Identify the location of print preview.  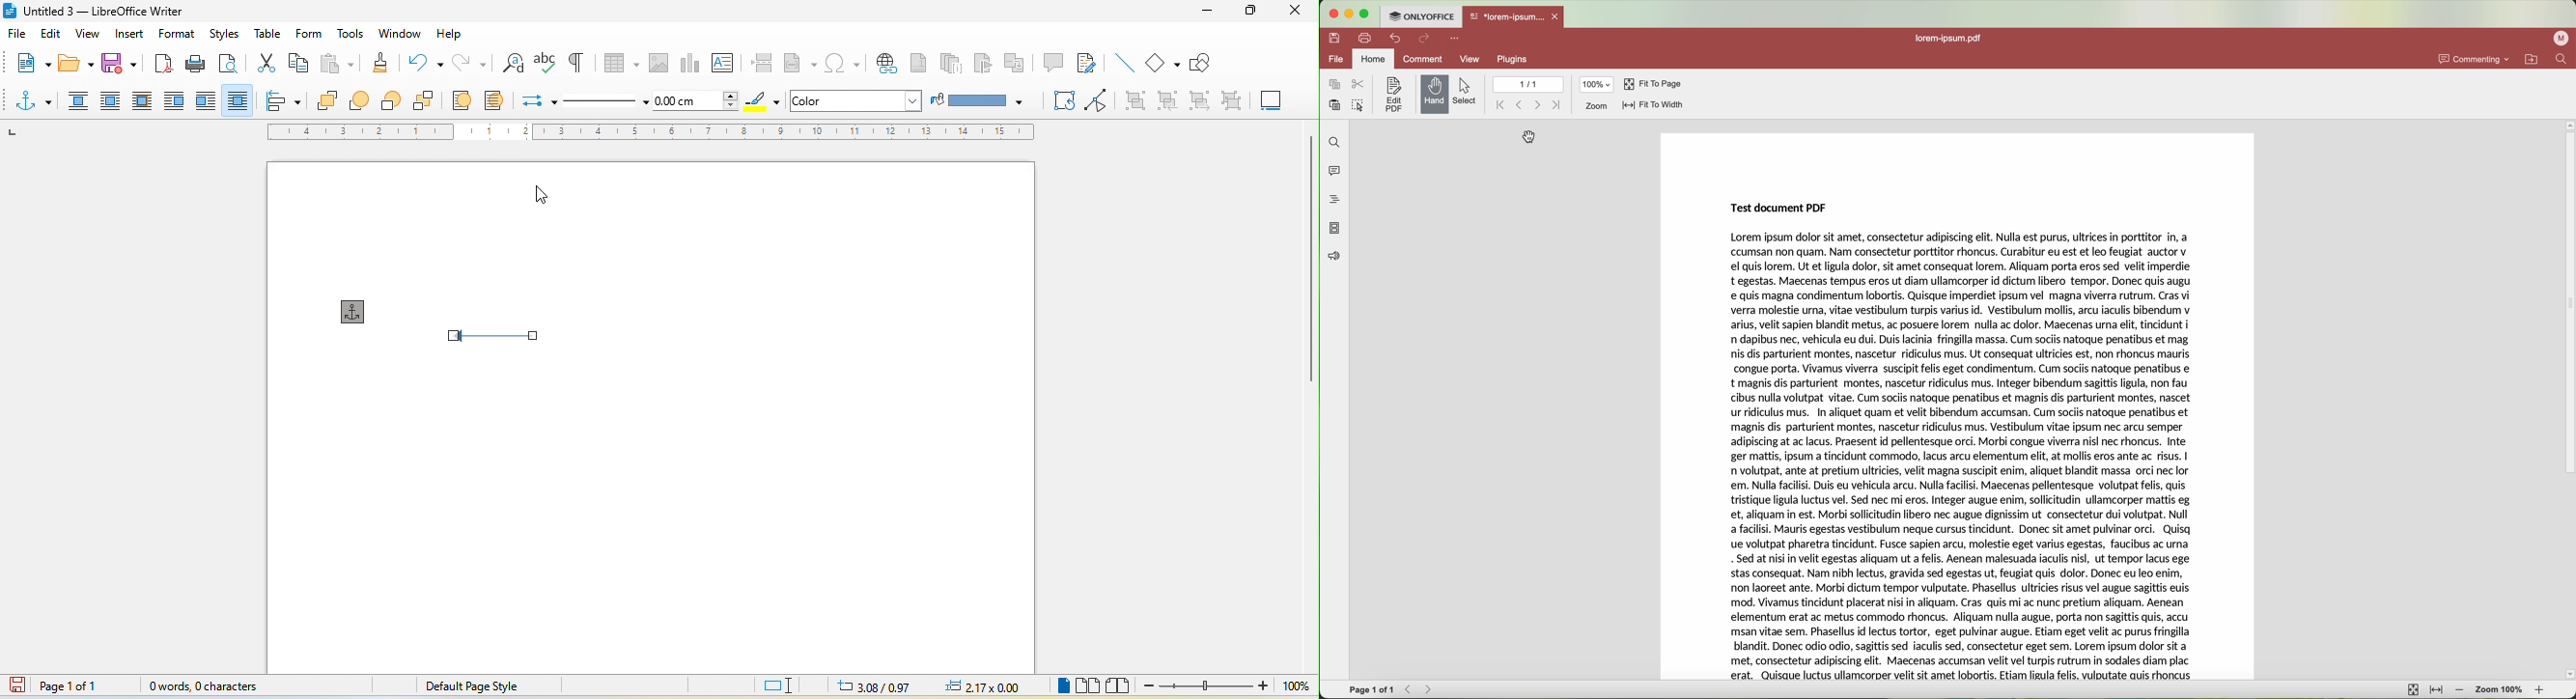
(228, 64).